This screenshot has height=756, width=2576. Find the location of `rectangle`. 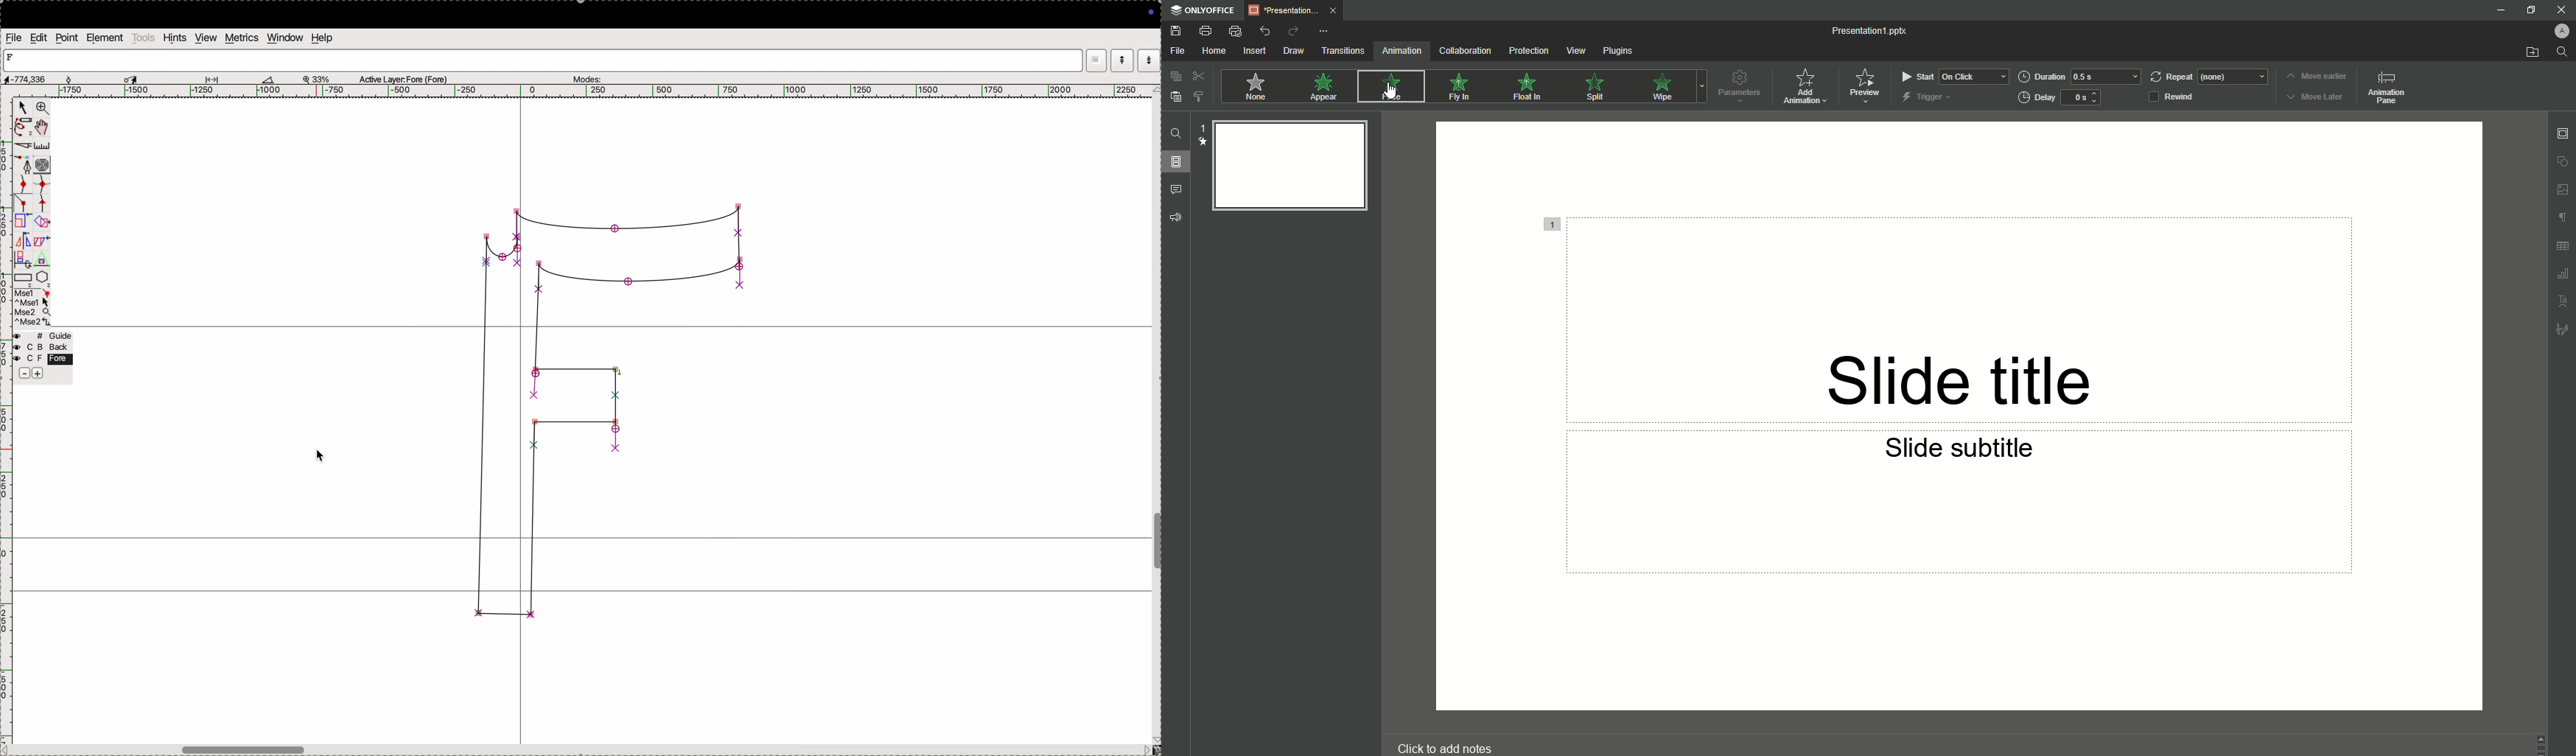

rectangle is located at coordinates (23, 279).